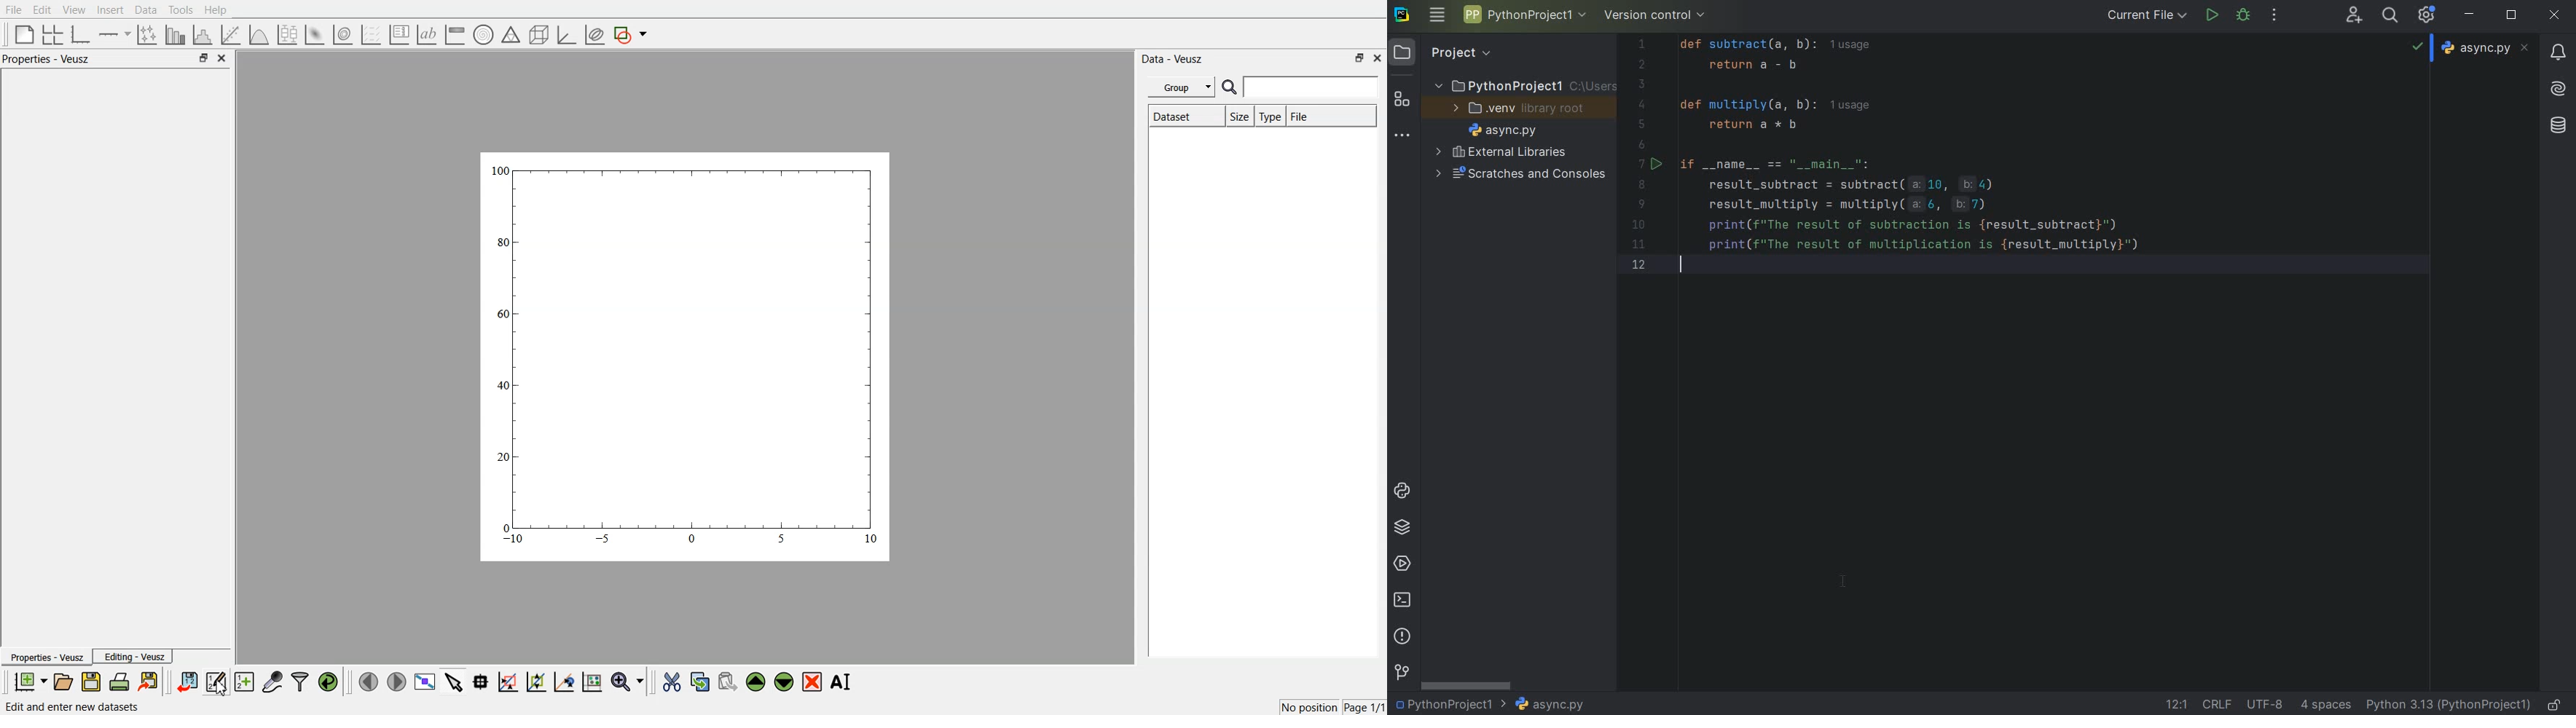 This screenshot has height=728, width=2576. Describe the element at coordinates (535, 681) in the screenshot. I see `zoom out the graph axes` at that location.